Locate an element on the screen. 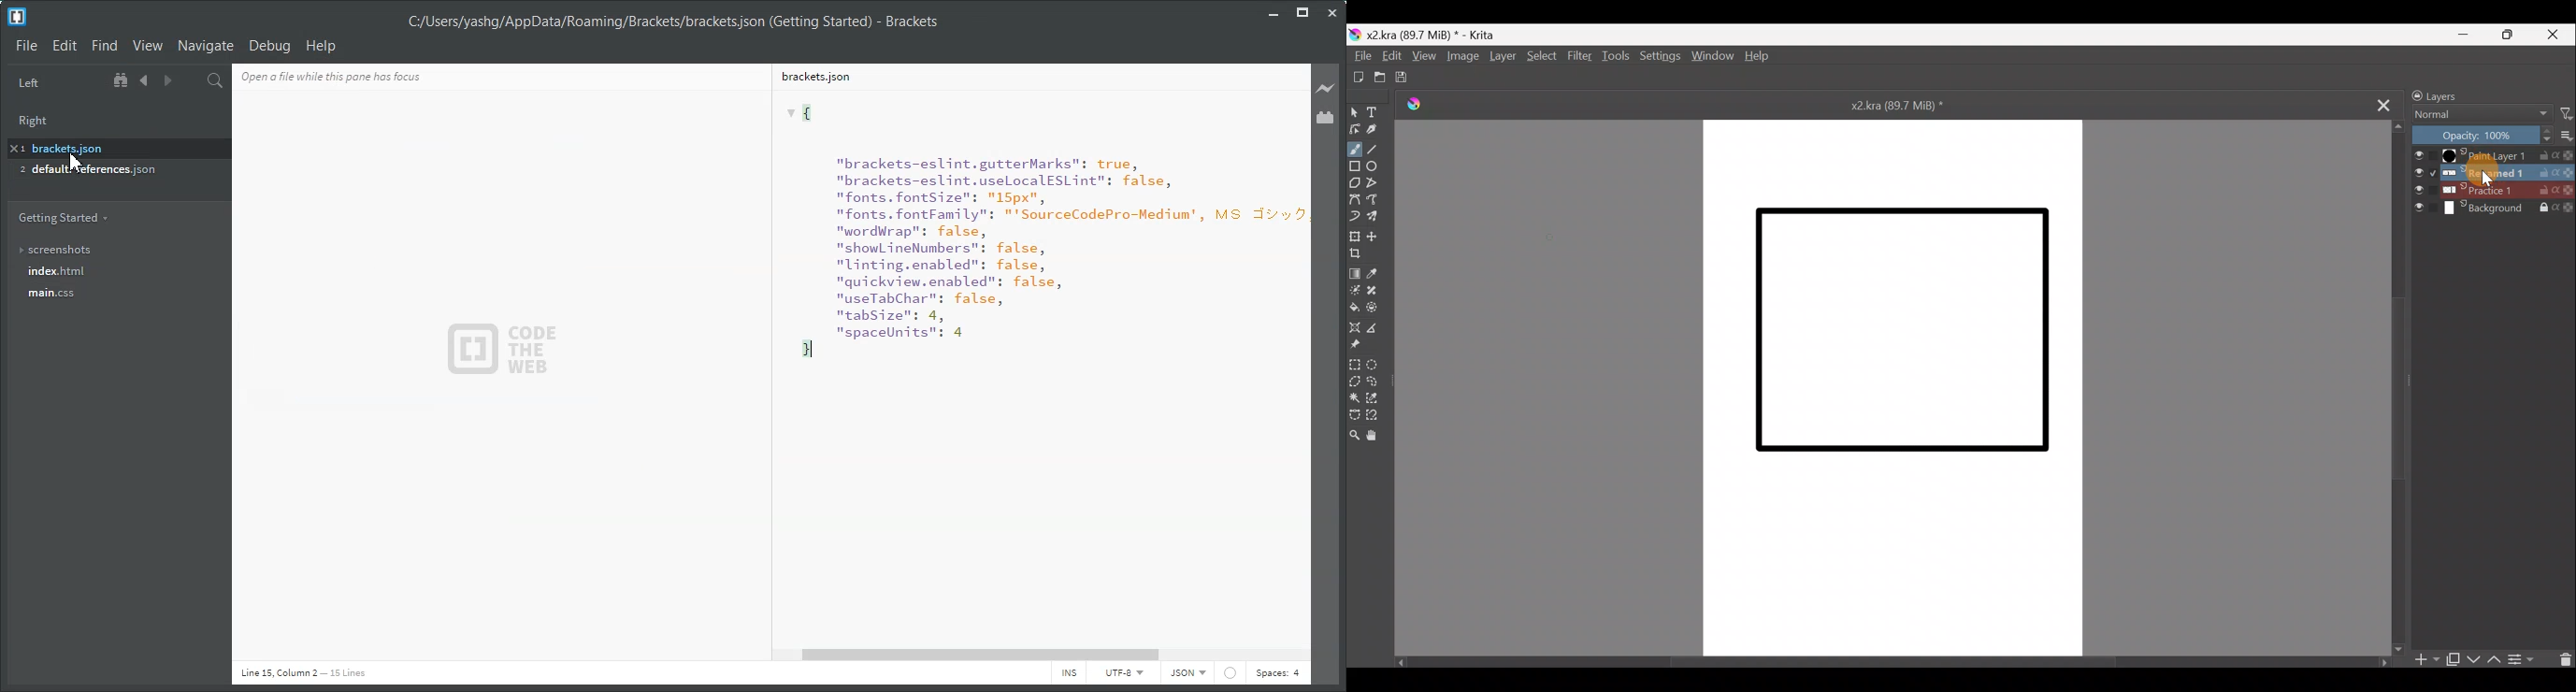 Image resolution: width=2576 pixels, height=700 pixels. Navigate is located at coordinates (206, 45).